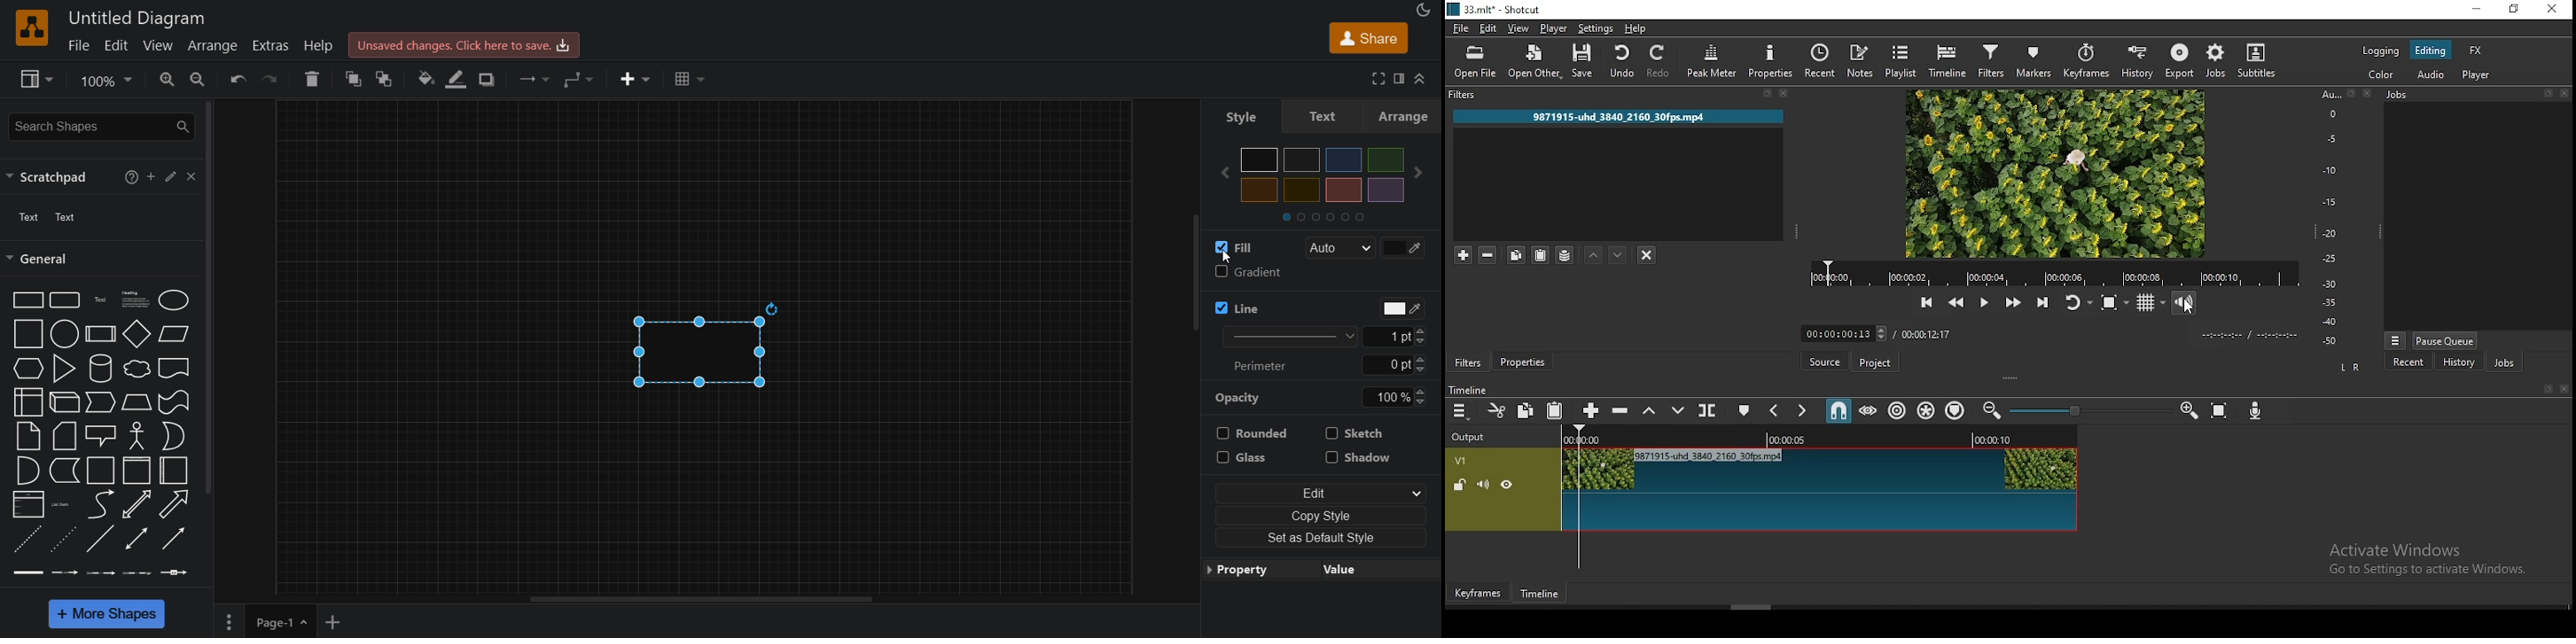  Describe the element at coordinates (138, 333) in the screenshot. I see `diamond` at that location.